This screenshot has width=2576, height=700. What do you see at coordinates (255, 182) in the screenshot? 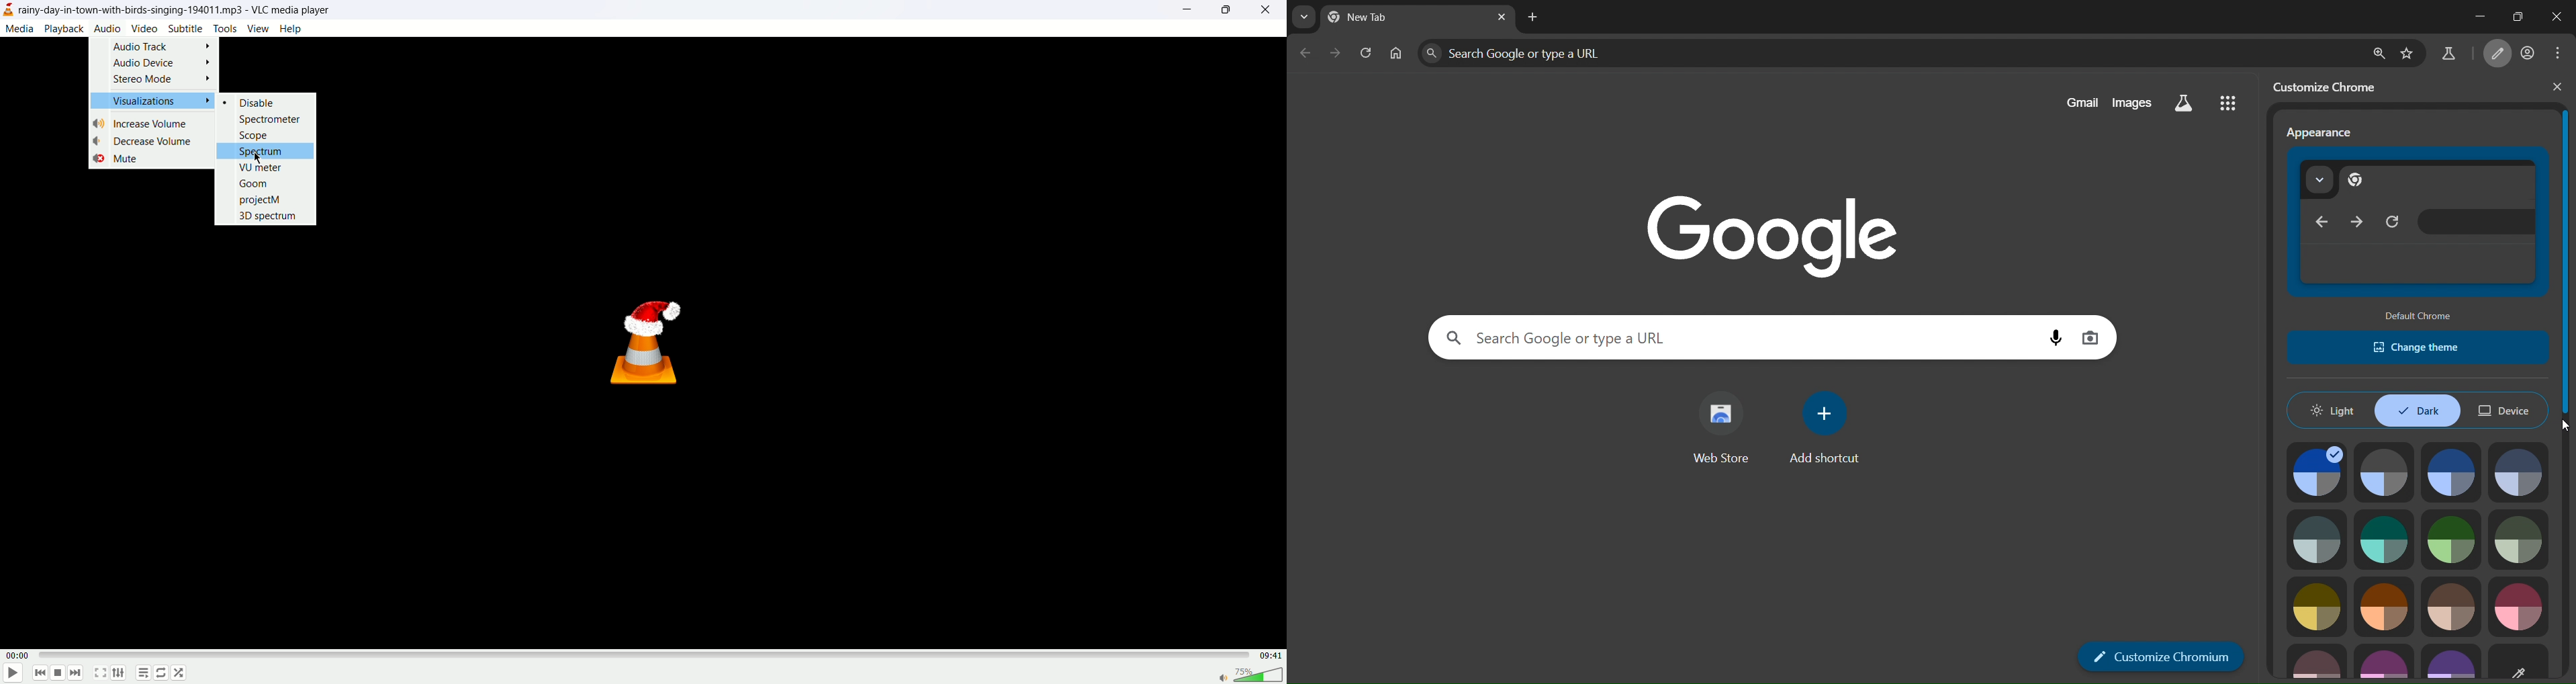
I see `groom` at bounding box center [255, 182].